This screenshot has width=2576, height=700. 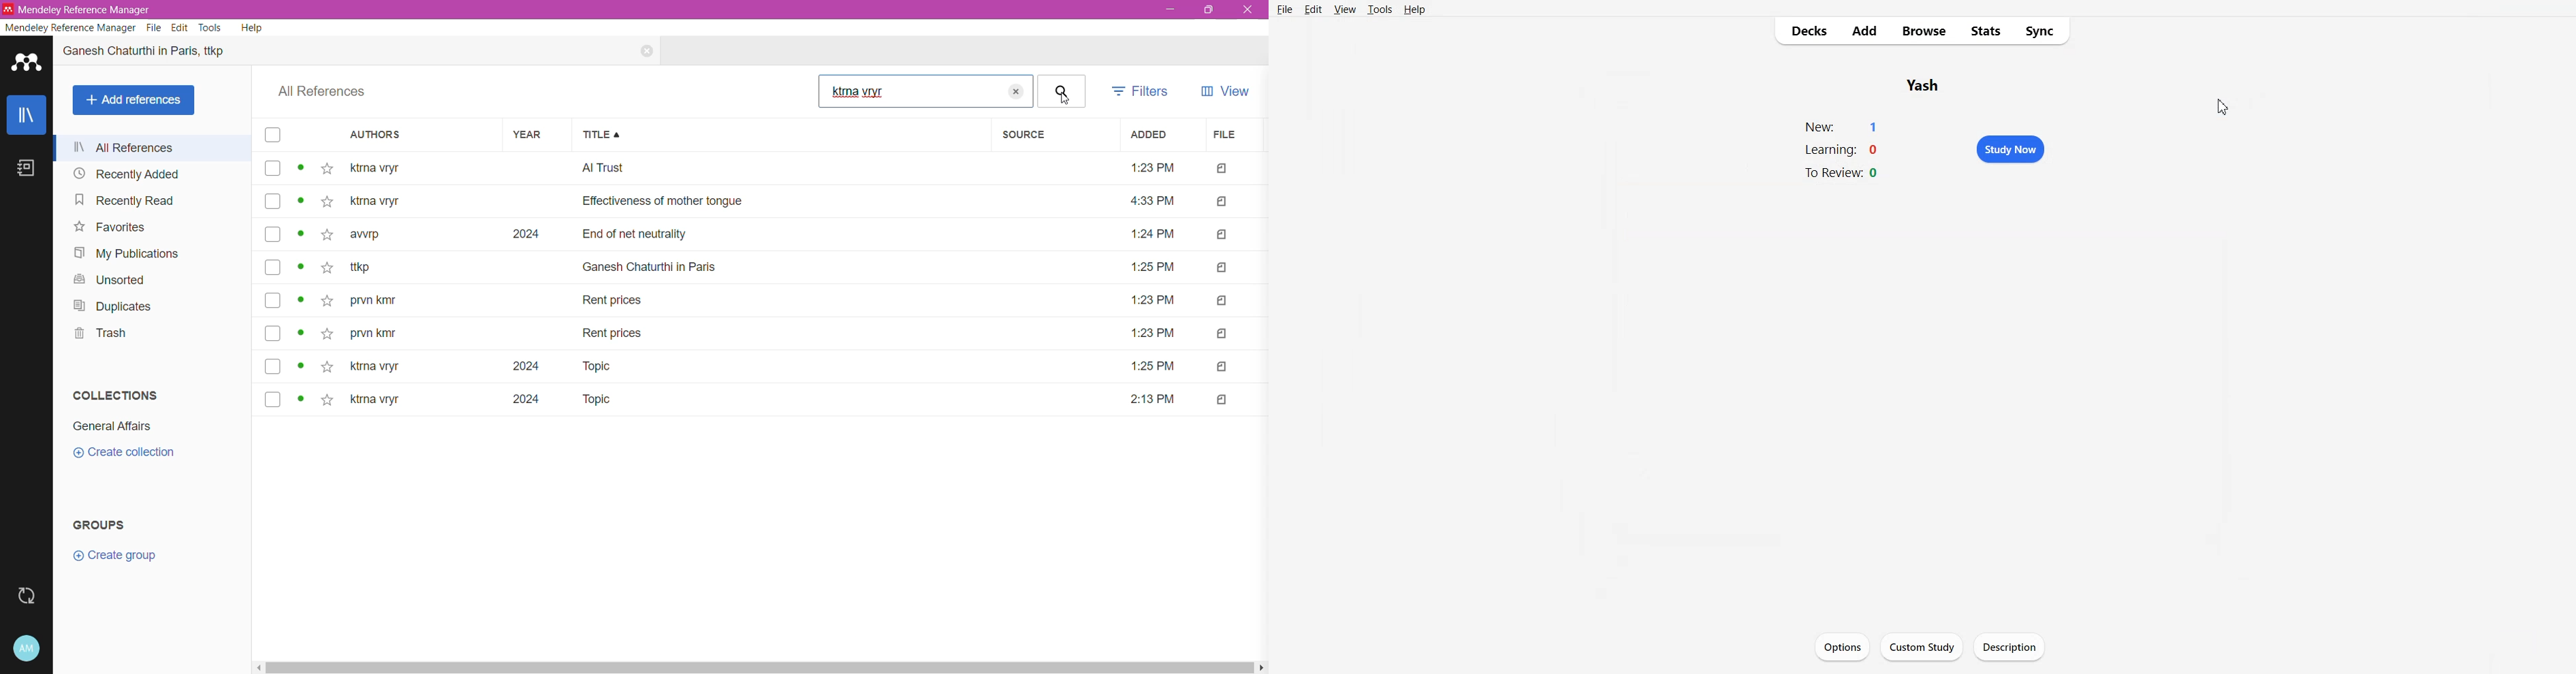 What do you see at coordinates (1842, 645) in the screenshot?
I see `Options` at bounding box center [1842, 645].